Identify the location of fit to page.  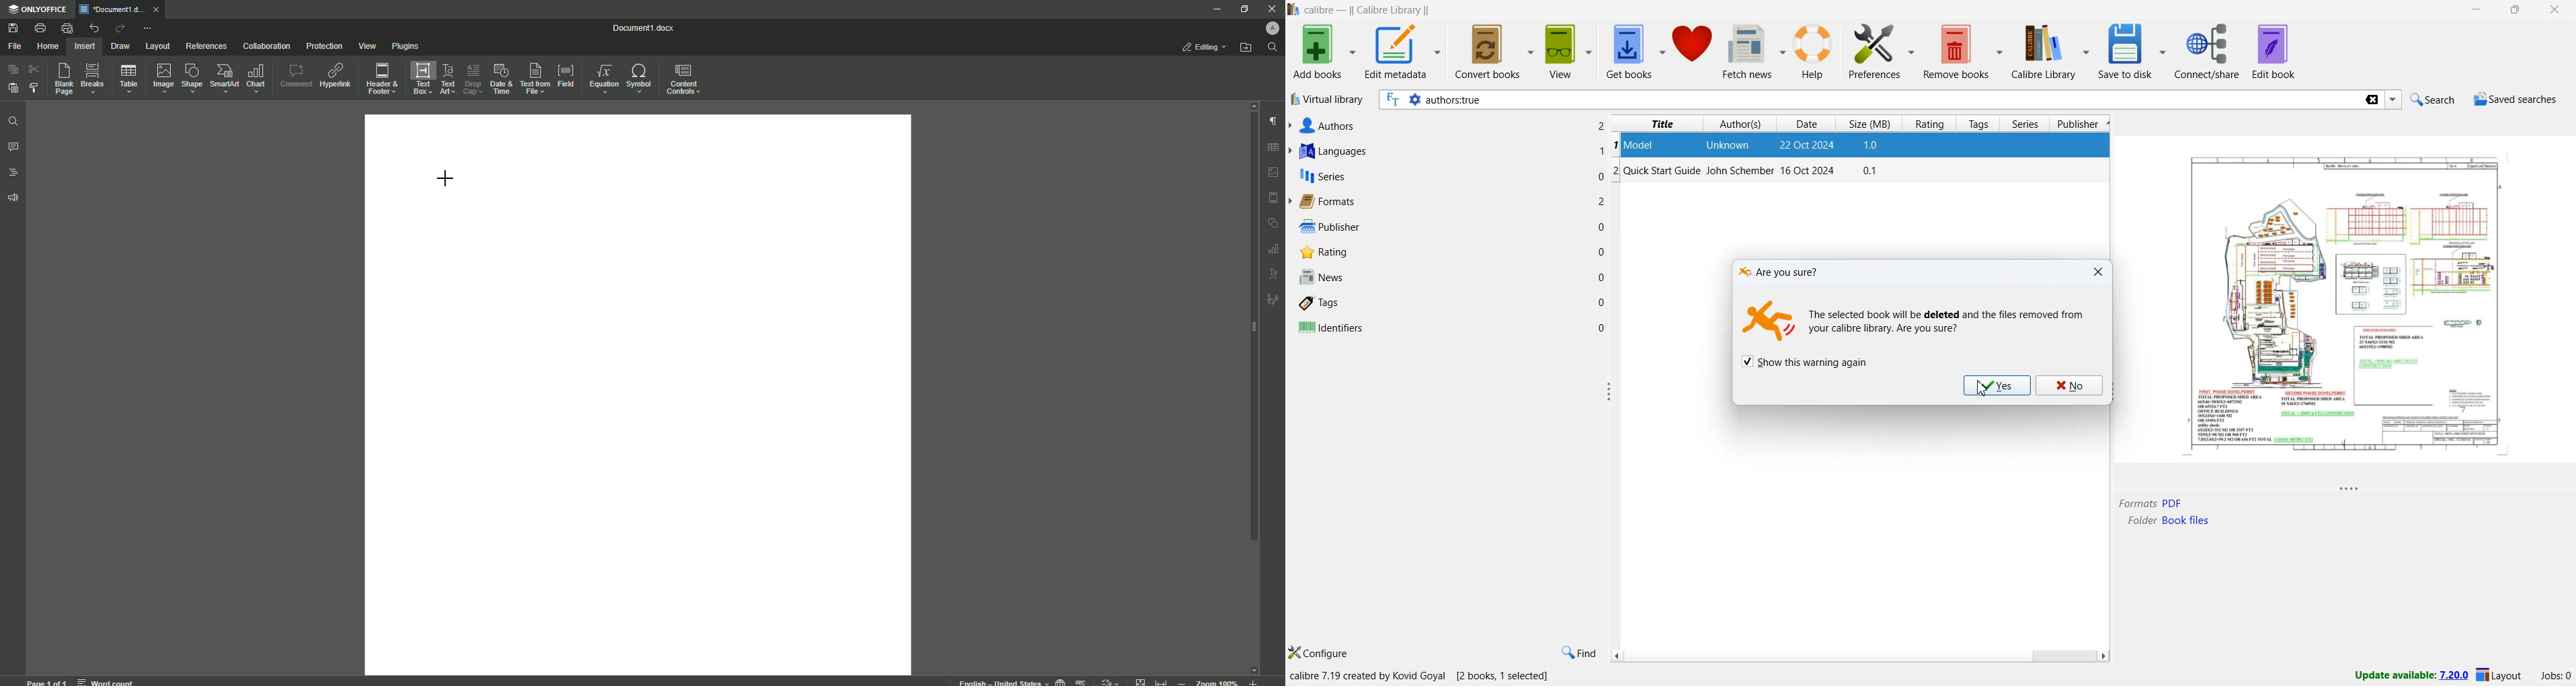
(1142, 681).